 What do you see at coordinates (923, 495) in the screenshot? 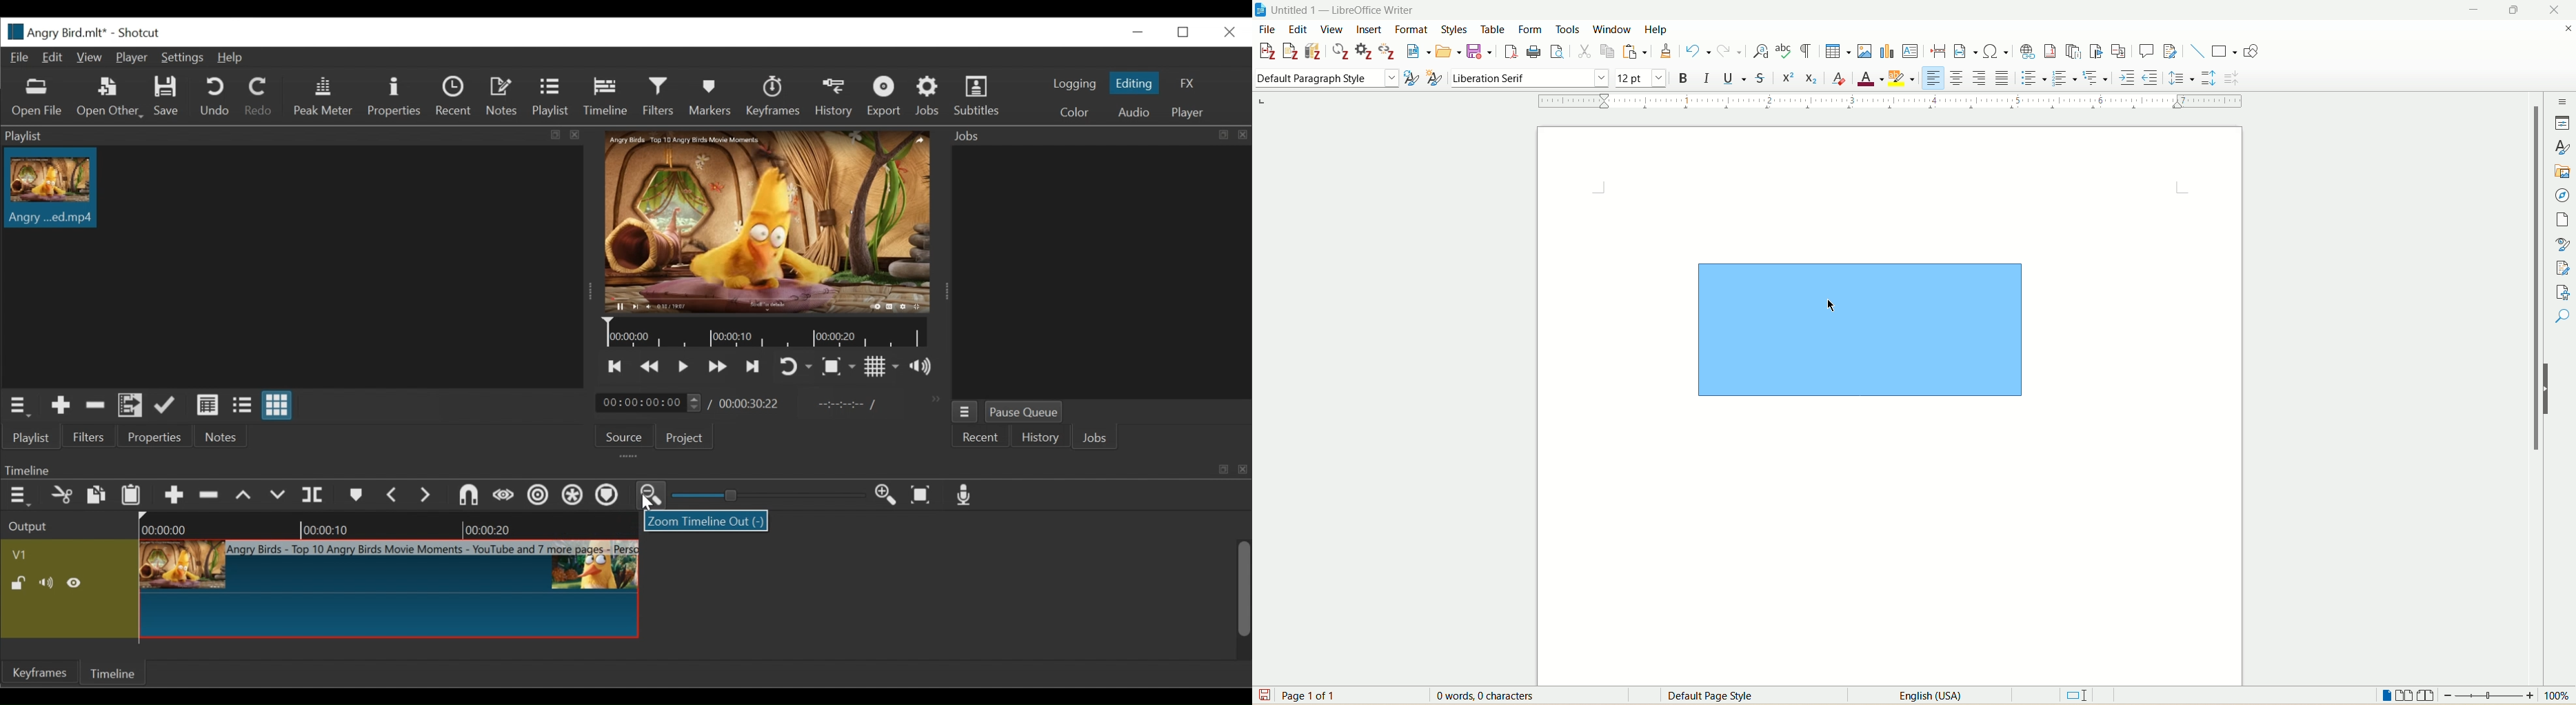
I see `Zoom timeline to fit` at bounding box center [923, 495].